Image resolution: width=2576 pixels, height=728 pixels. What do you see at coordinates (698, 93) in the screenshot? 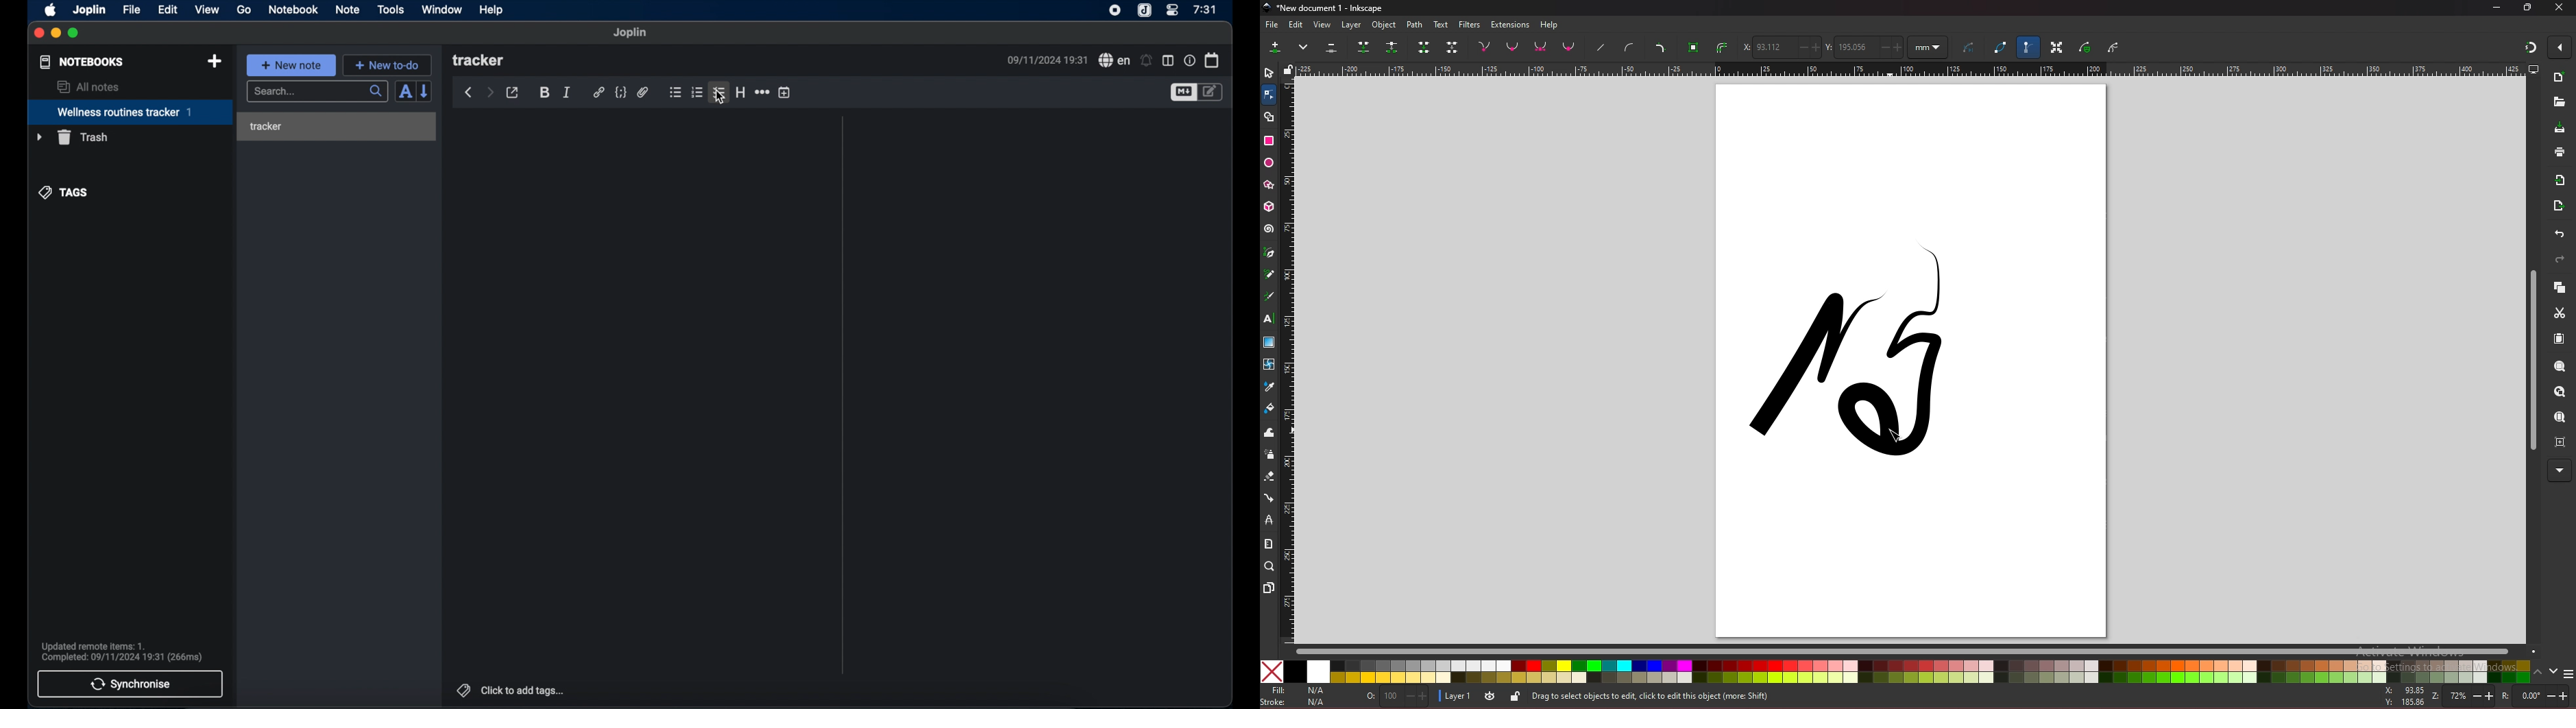
I see `numbered list` at bounding box center [698, 93].